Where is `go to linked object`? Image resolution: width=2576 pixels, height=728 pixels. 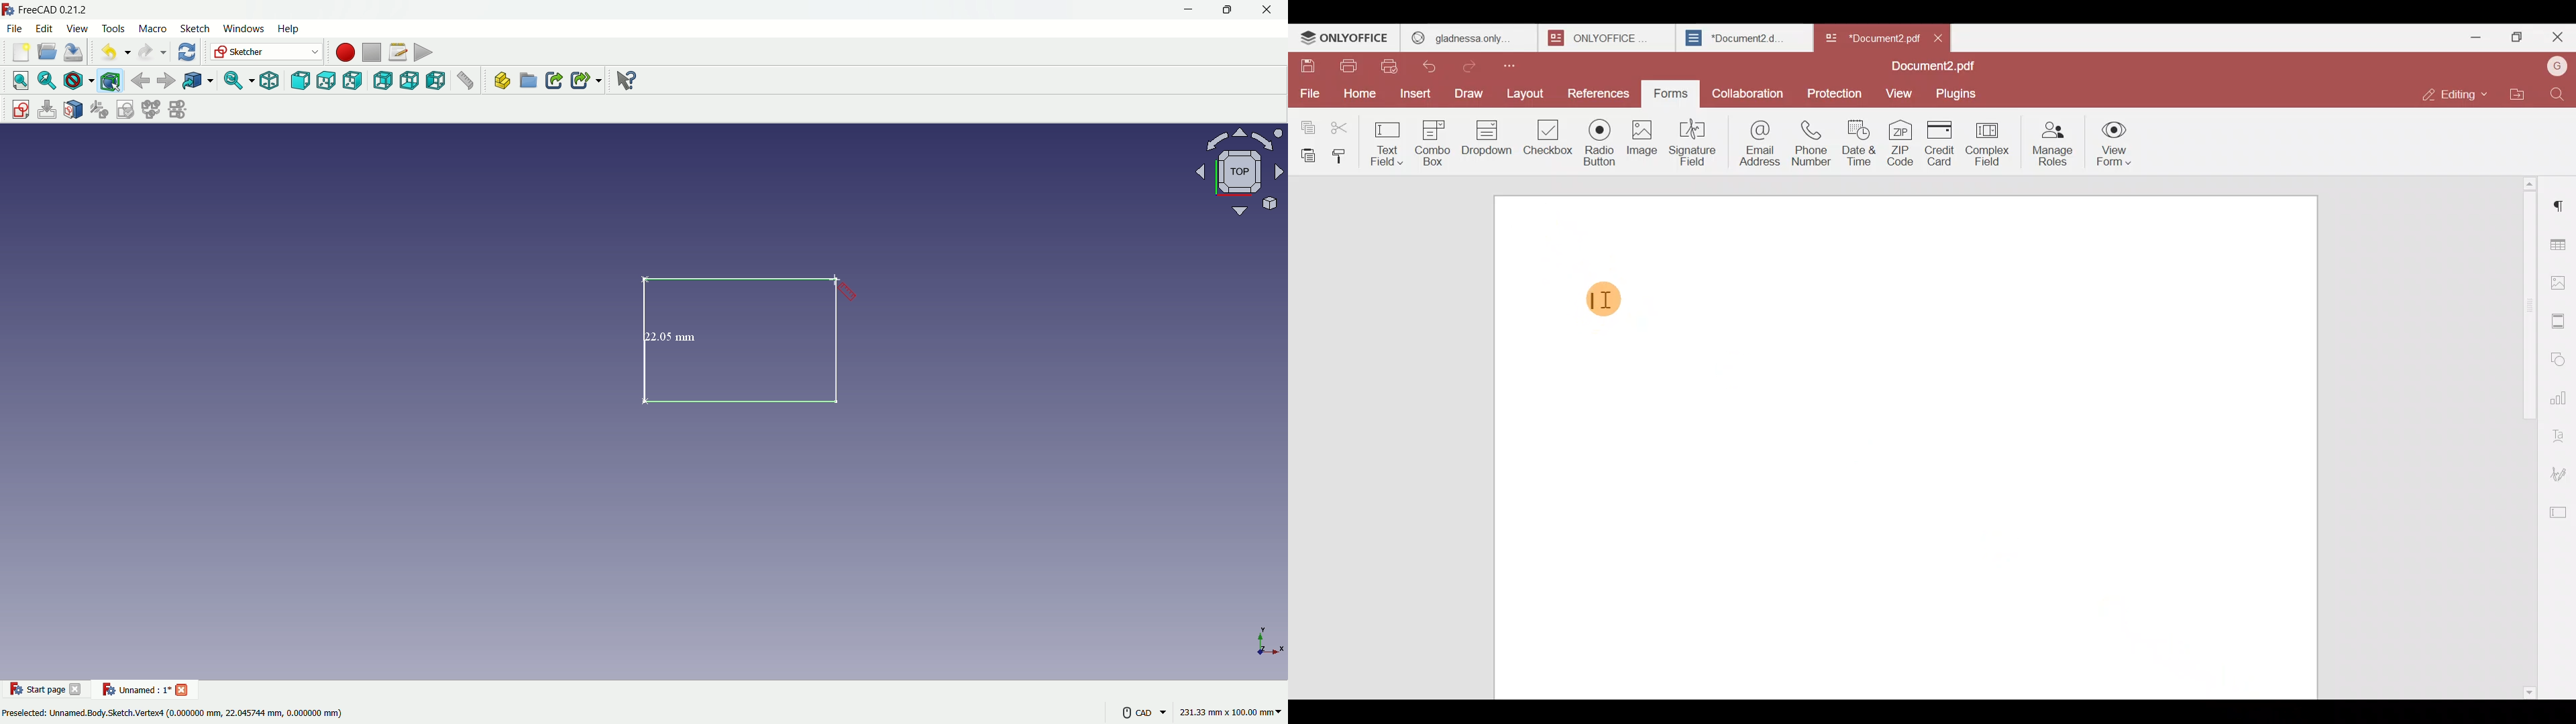
go to linked object is located at coordinates (197, 82).